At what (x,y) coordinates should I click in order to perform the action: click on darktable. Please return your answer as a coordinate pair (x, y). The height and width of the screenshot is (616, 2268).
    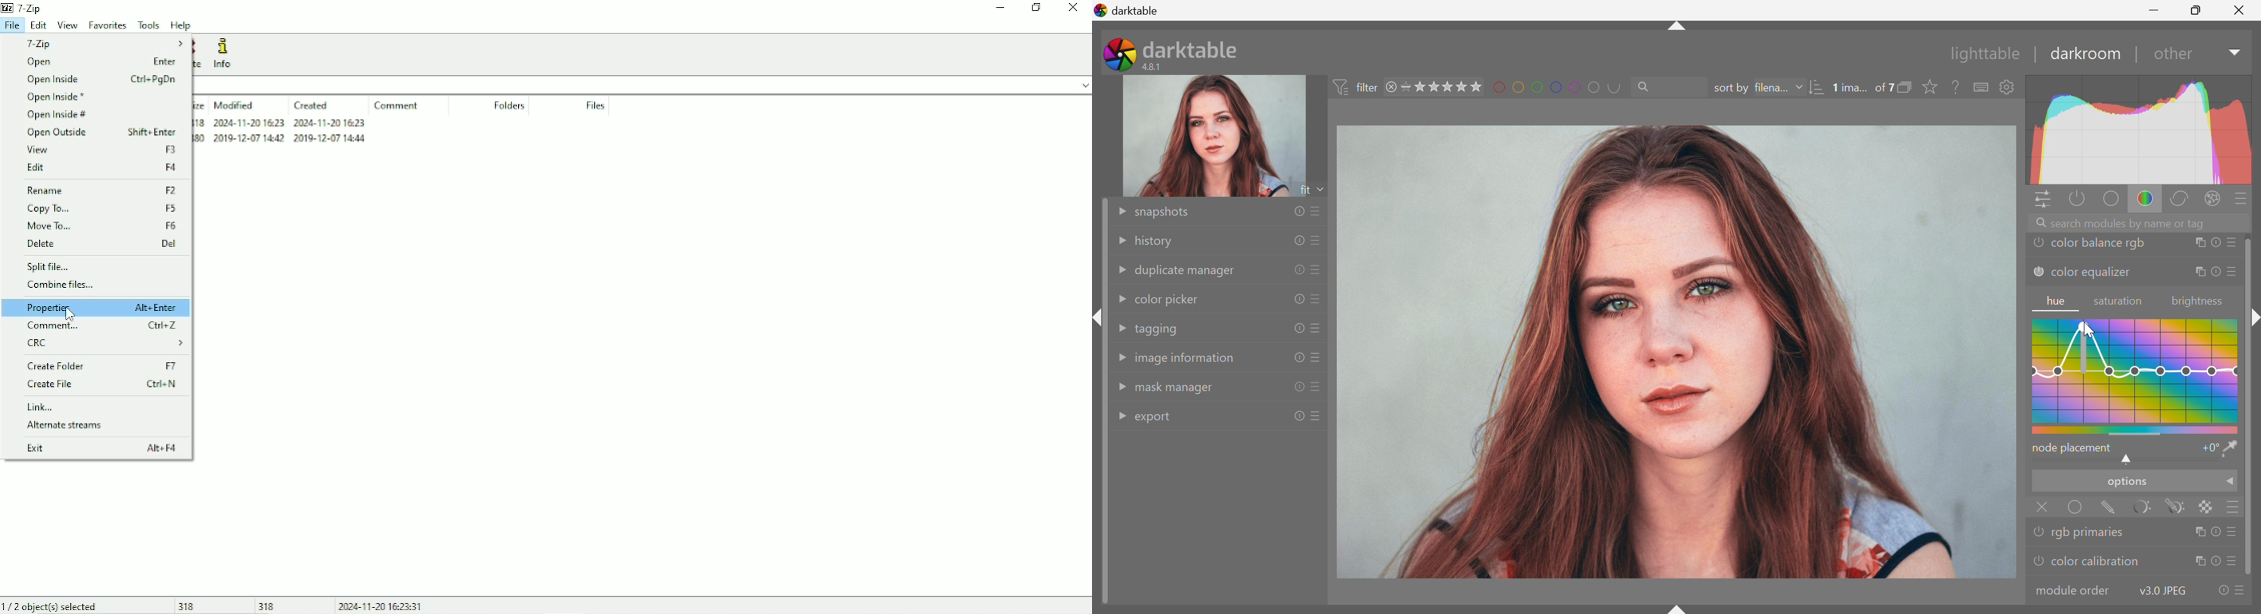
    Looking at the image, I should click on (1193, 47).